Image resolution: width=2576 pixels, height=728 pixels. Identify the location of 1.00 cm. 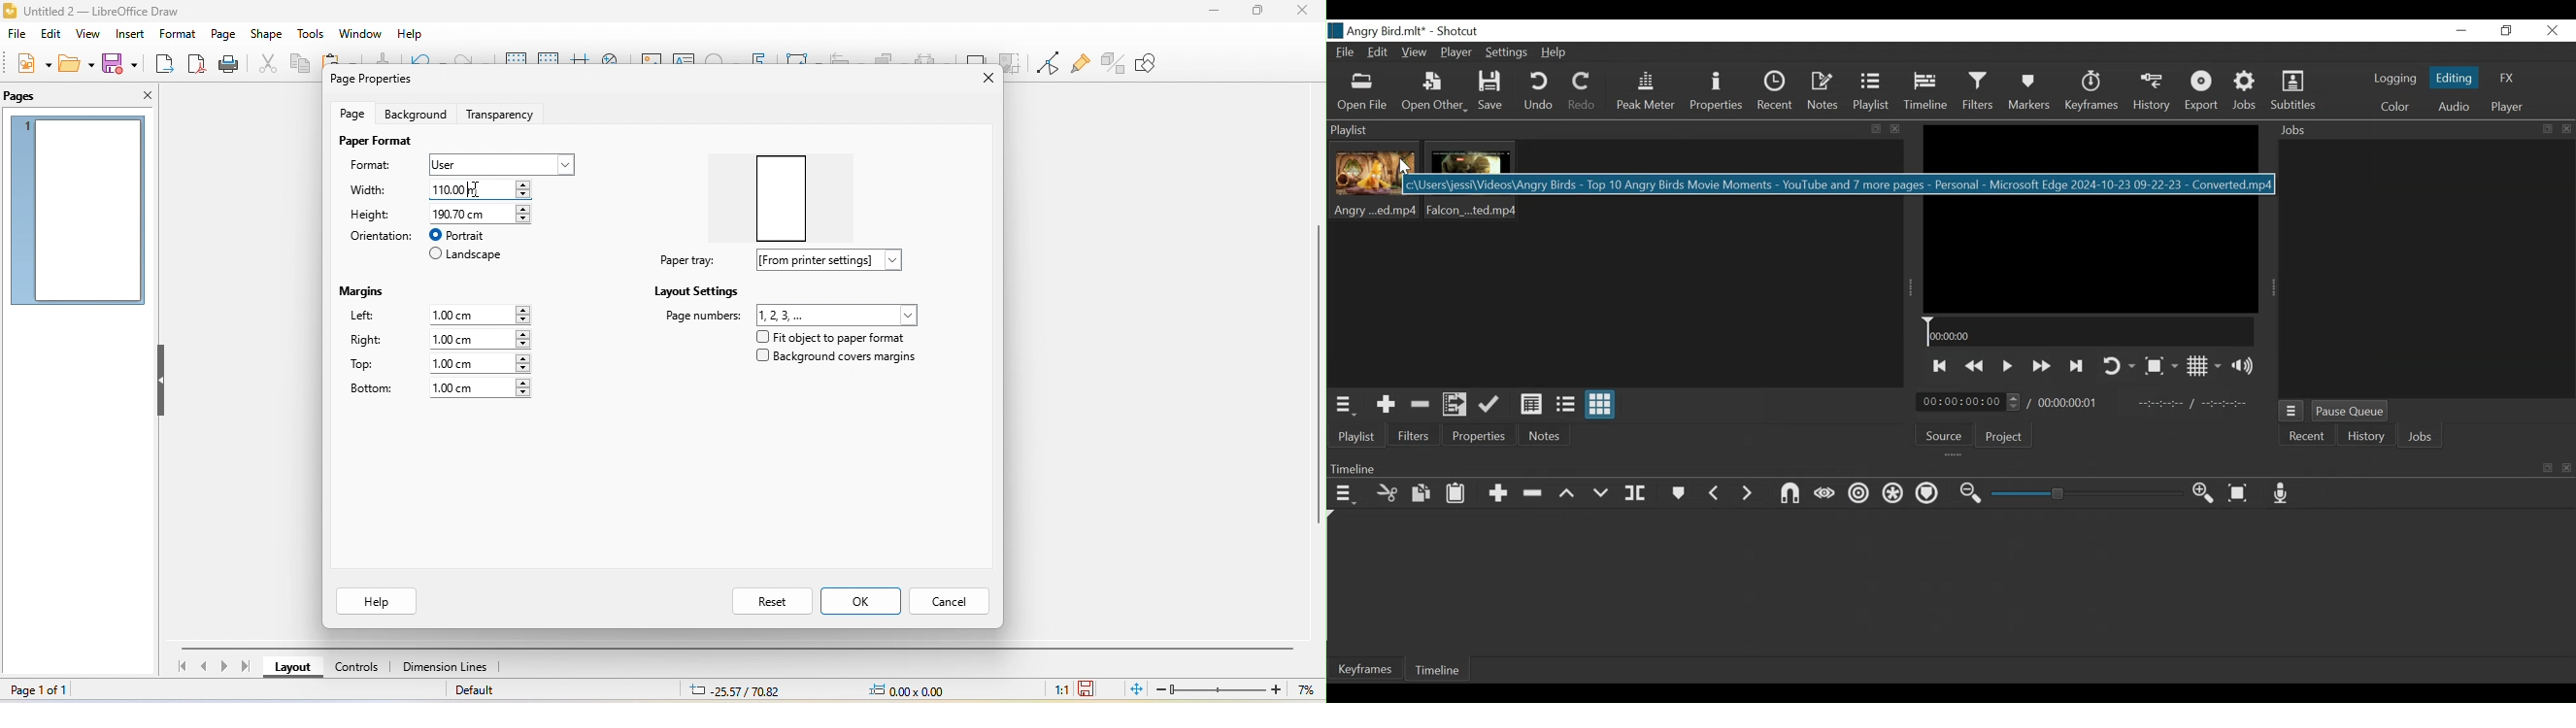
(479, 339).